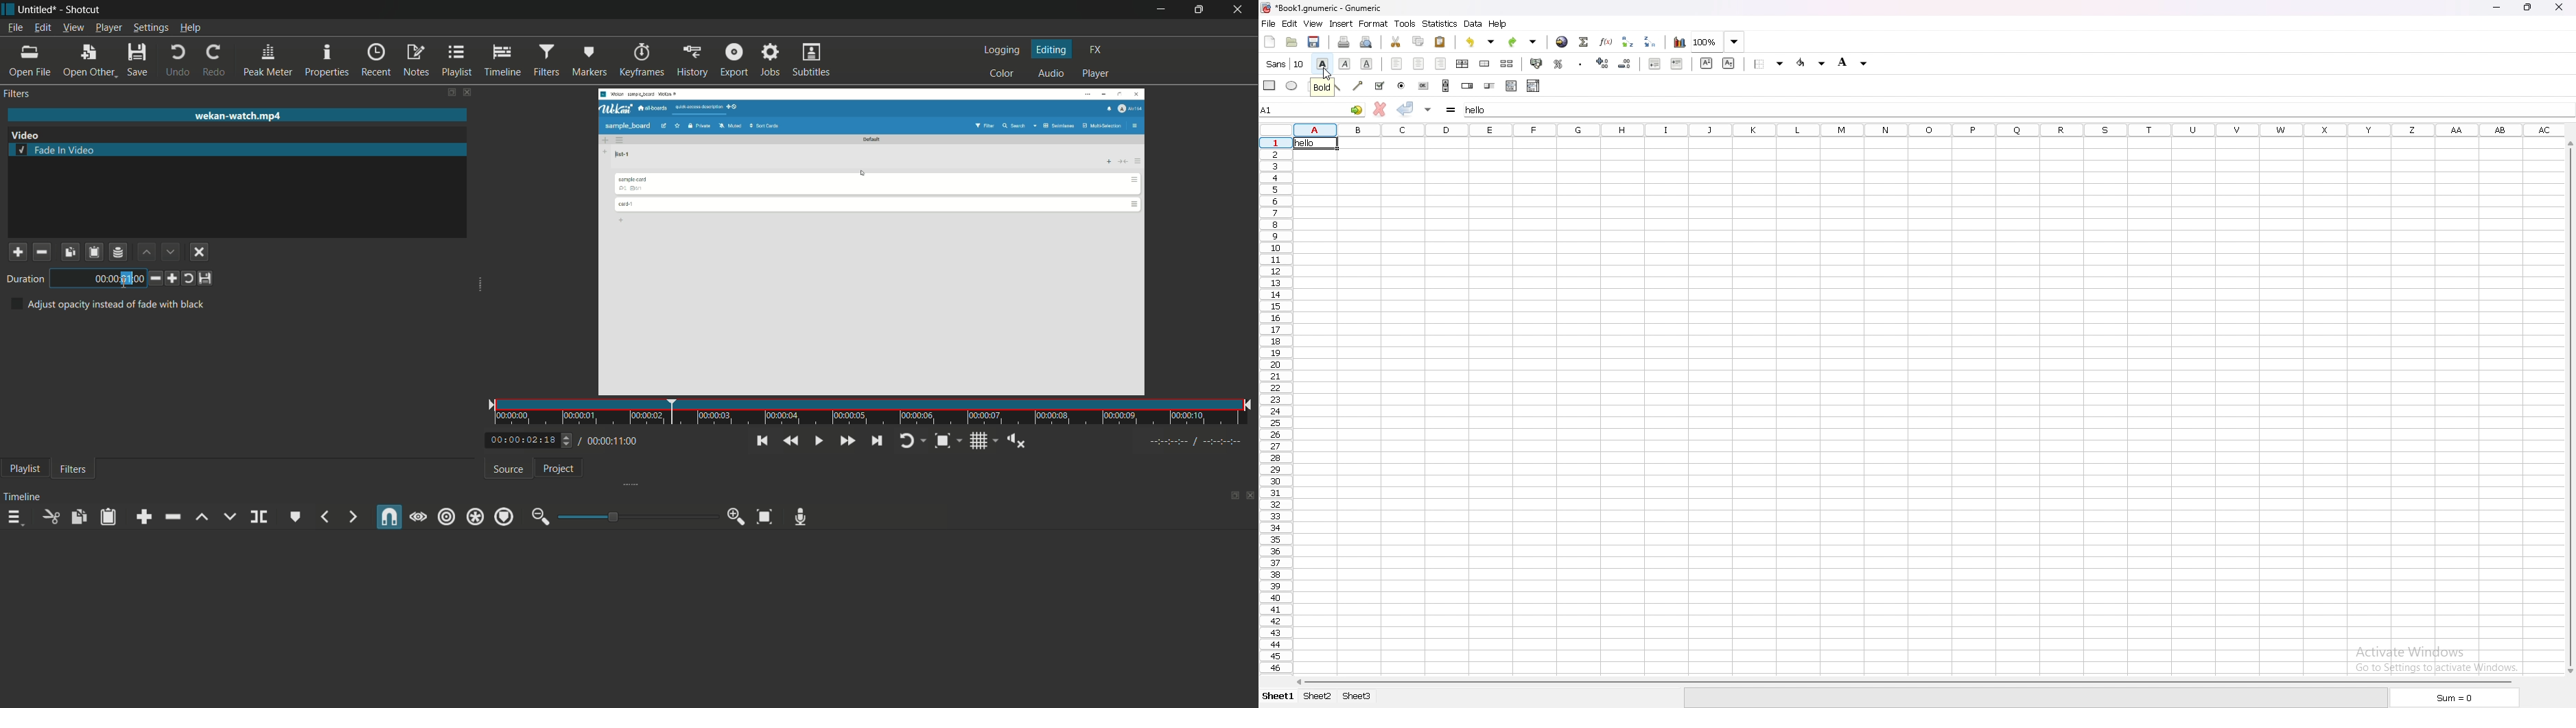 The image size is (2576, 728). Describe the element at coordinates (1269, 40) in the screenshot. I see `new` at that location.